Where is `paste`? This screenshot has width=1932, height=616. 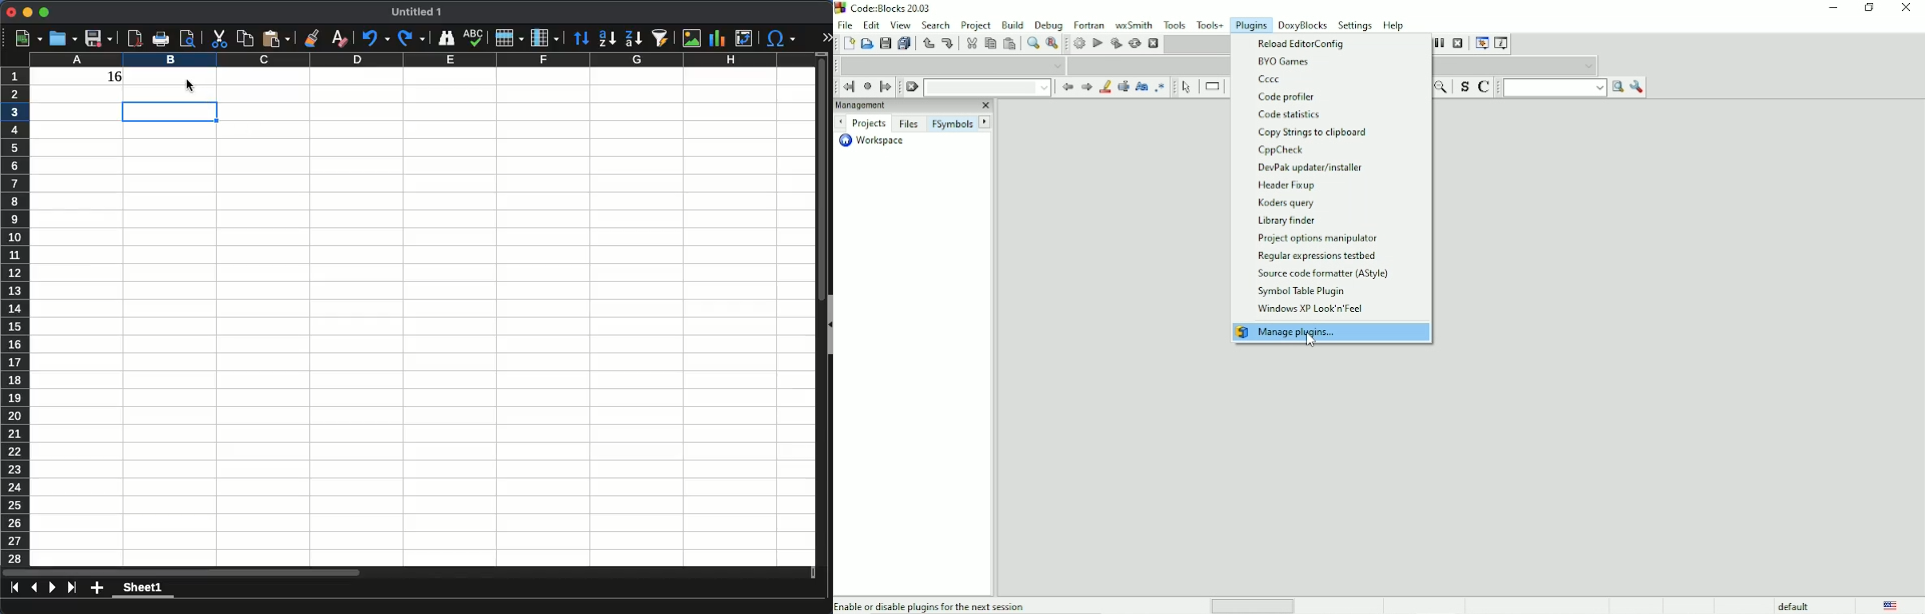 paste is located at coordinates (276, 39).